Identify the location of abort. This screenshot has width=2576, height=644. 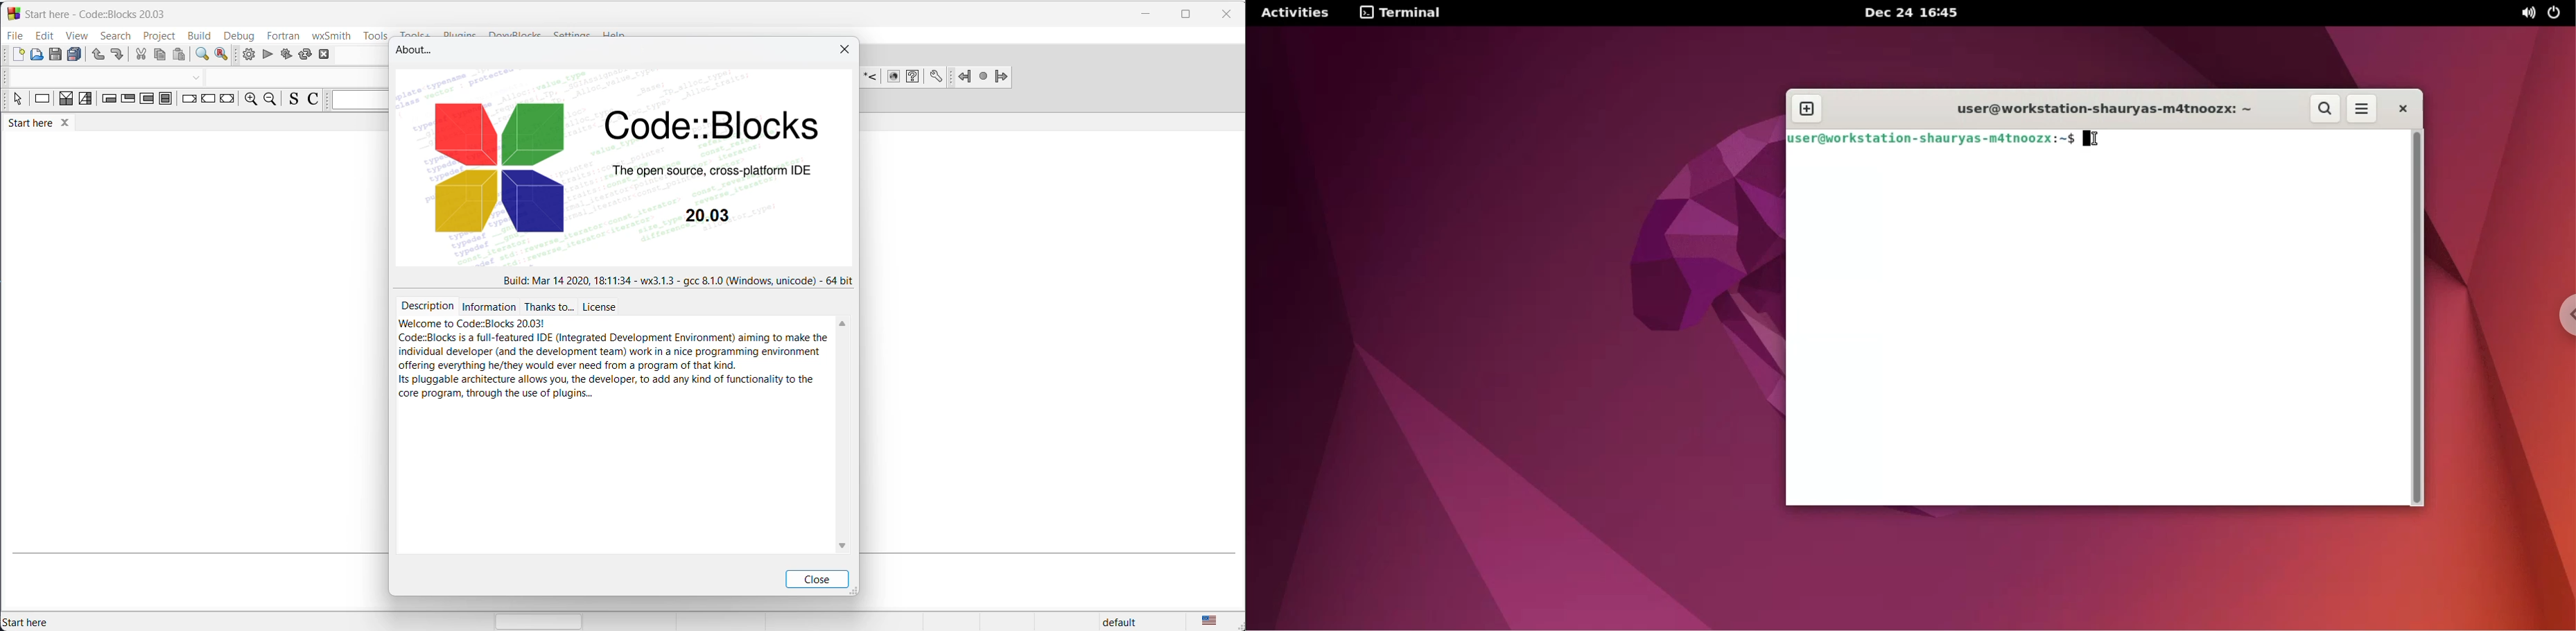
(329, 55).